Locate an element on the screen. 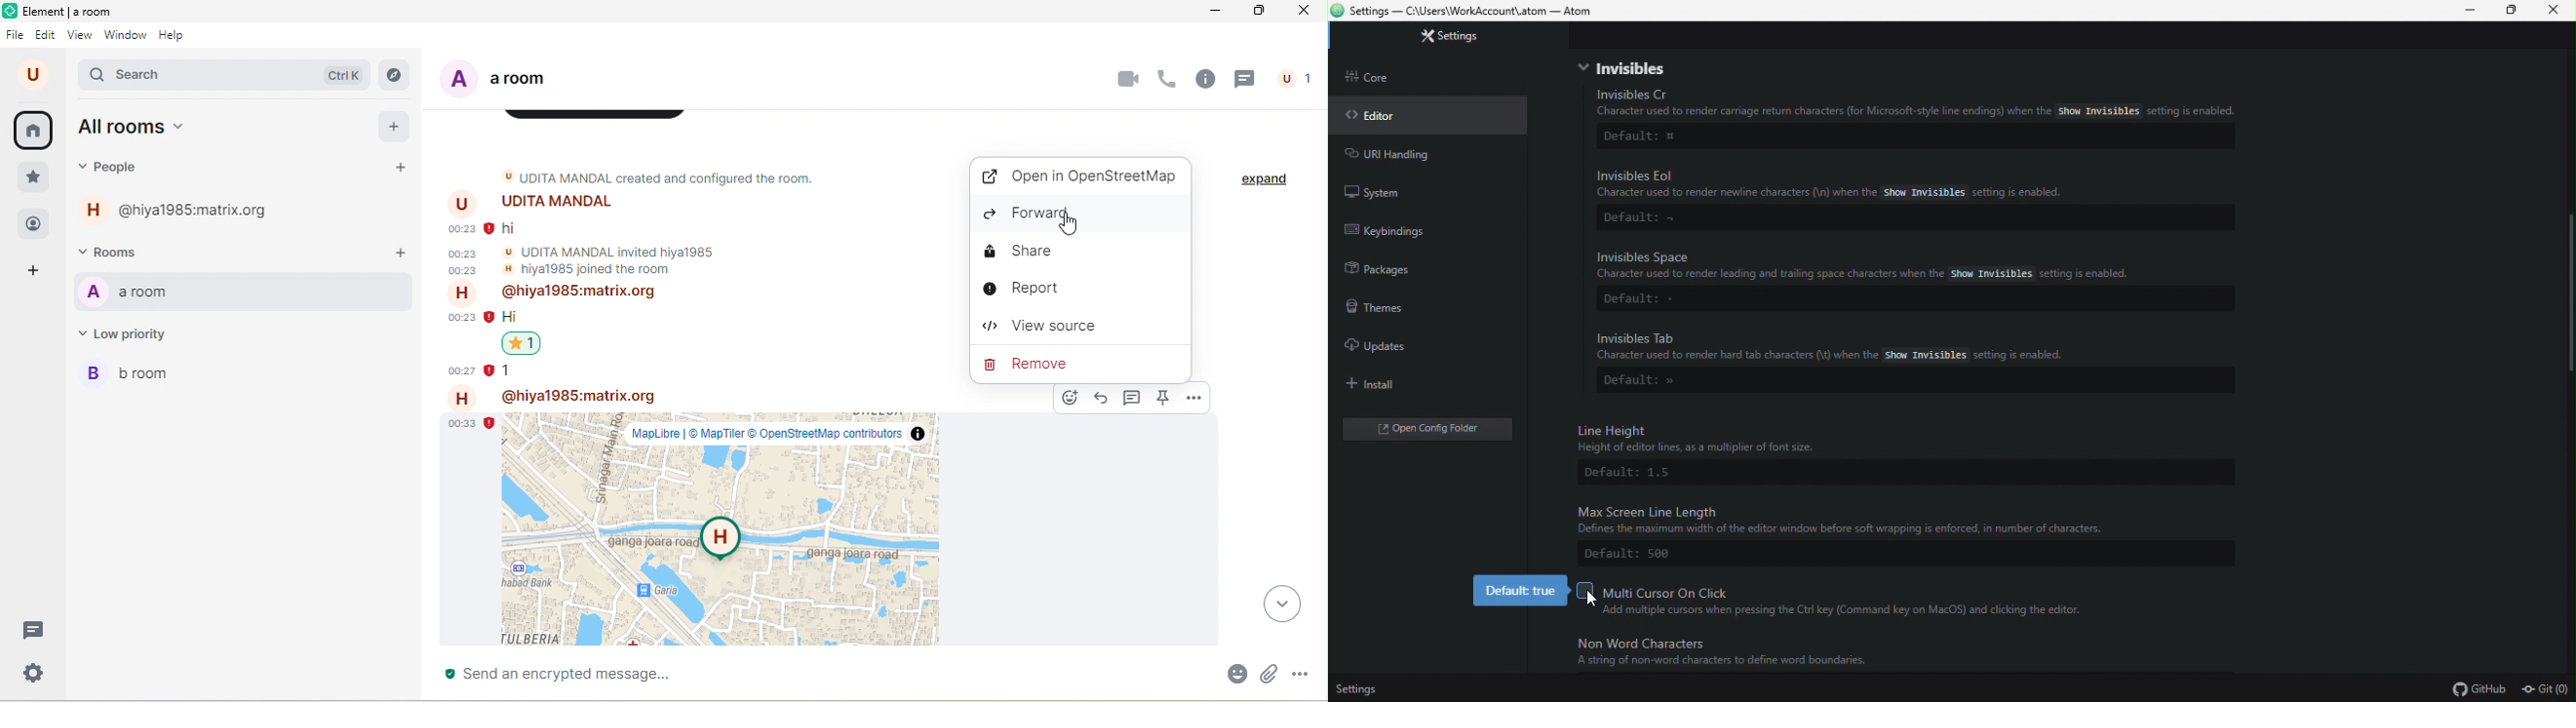  start a chat is located at coordinates (402, 168).